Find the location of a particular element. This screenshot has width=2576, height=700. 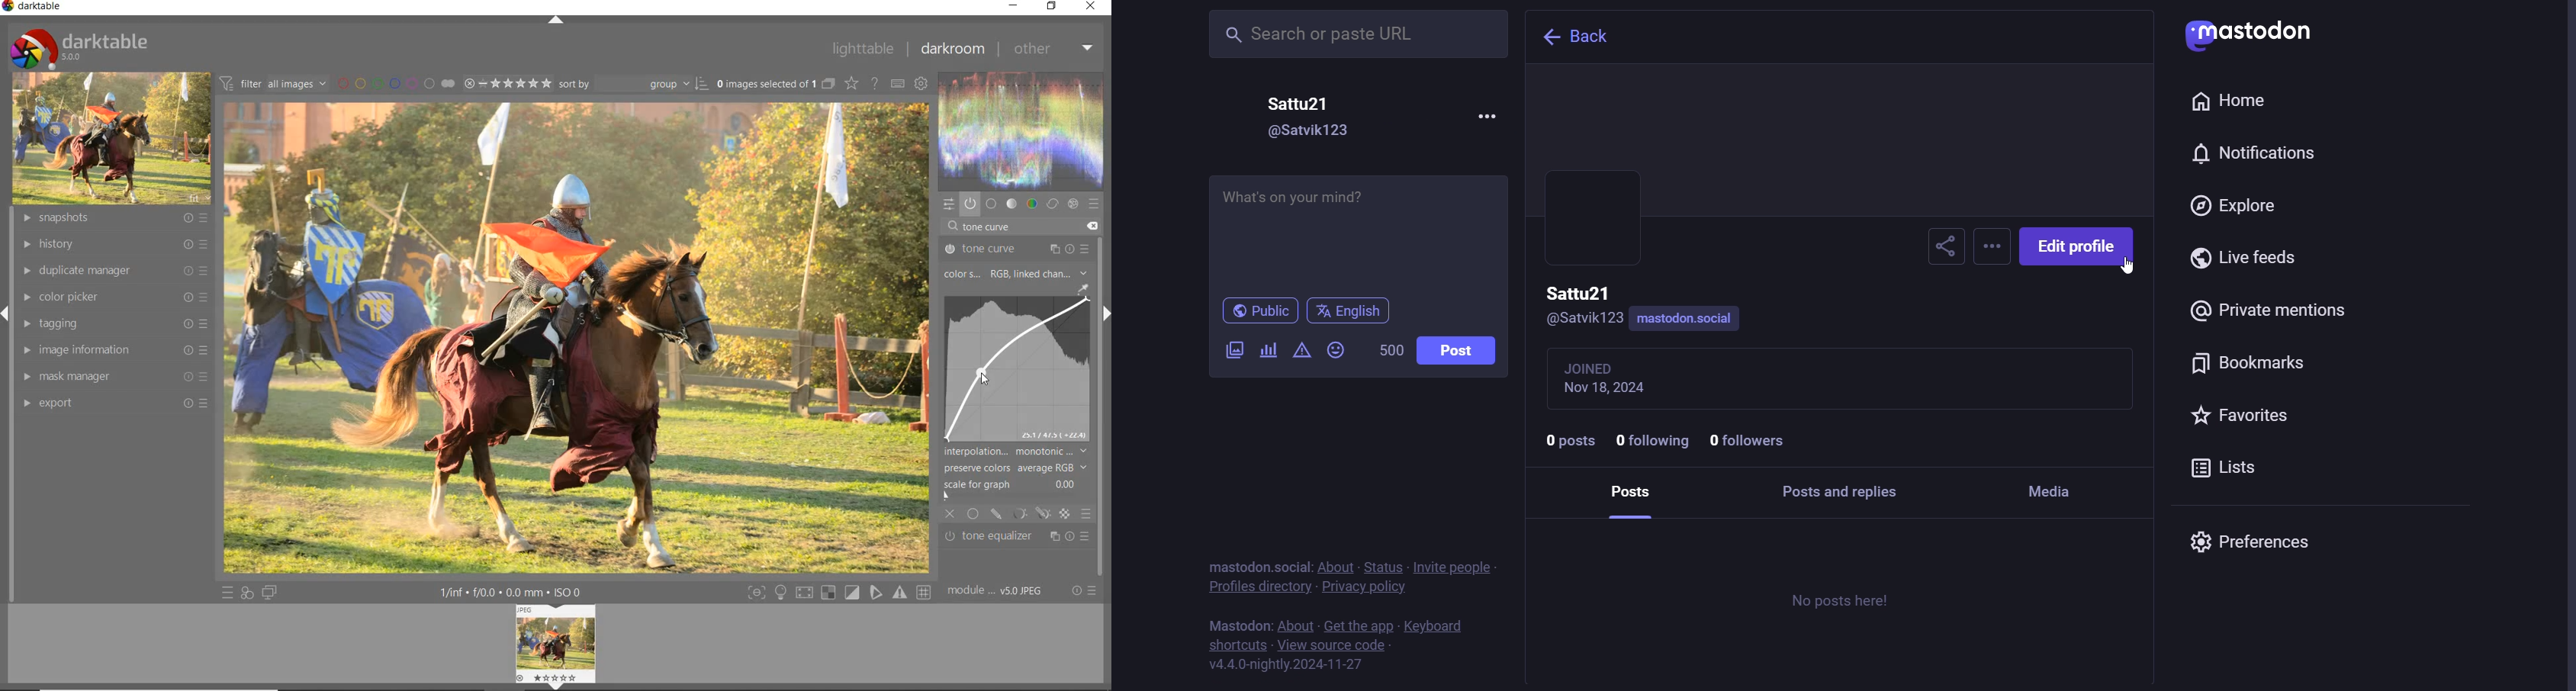

more is located at coordinates (1989, 244).